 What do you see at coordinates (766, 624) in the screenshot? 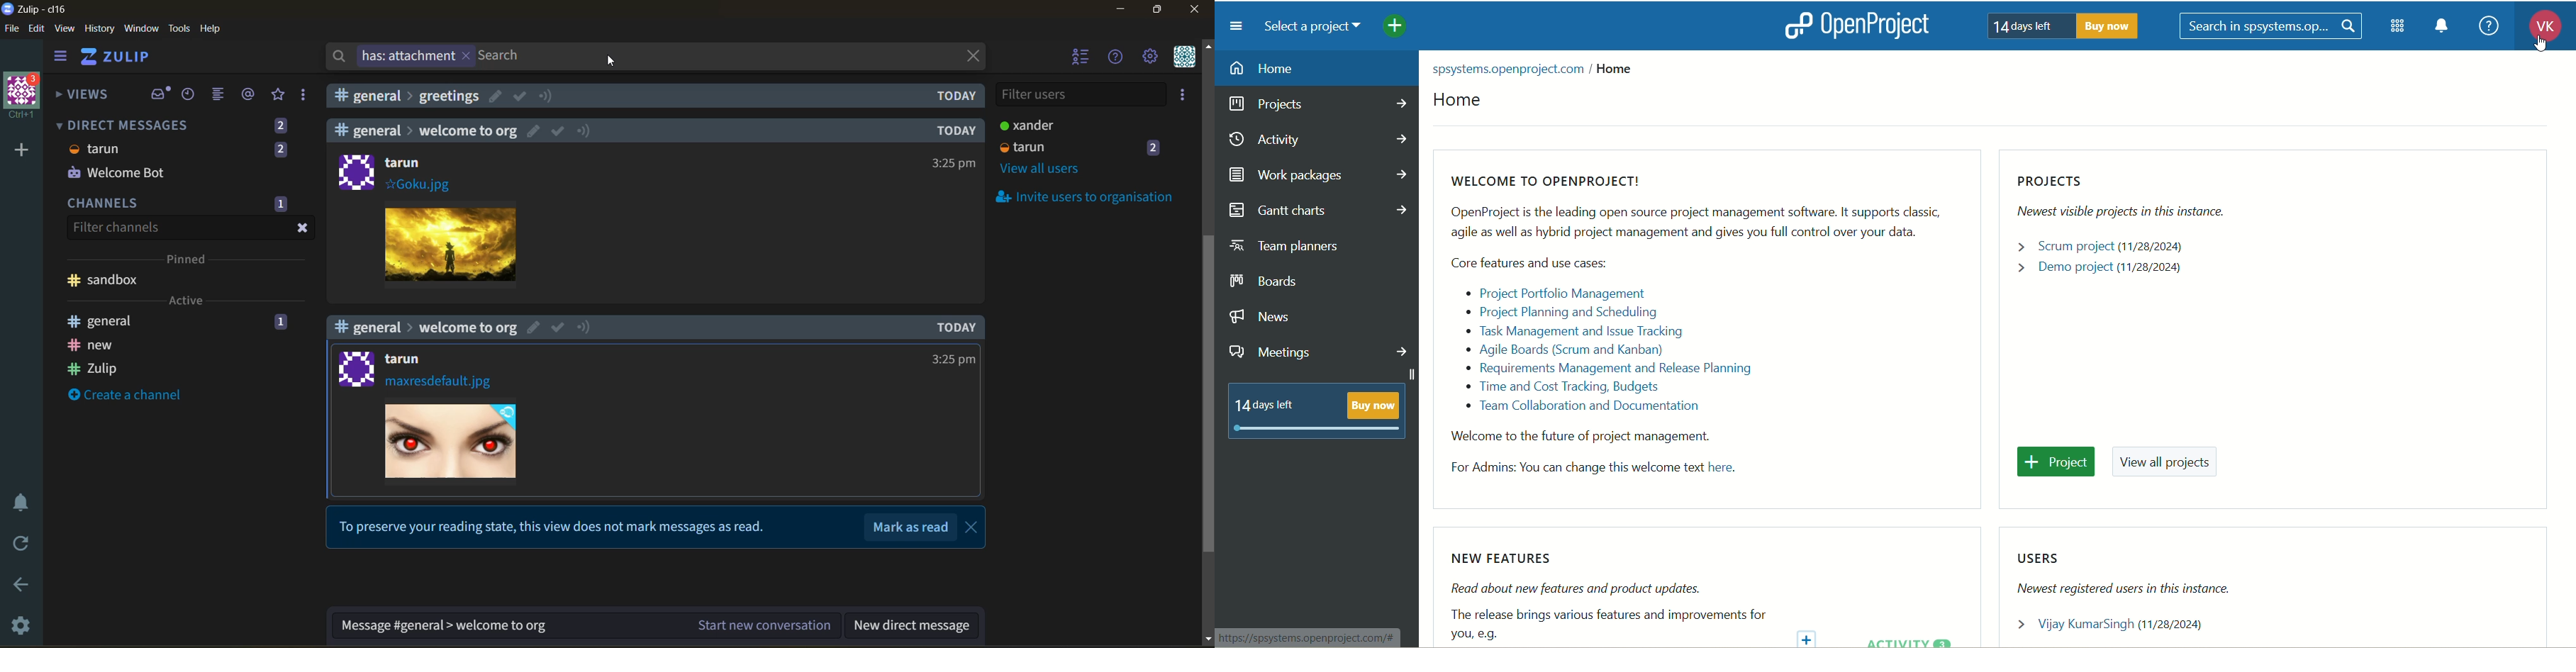
I see `Start new conversation` at bounding box center [766, 624].